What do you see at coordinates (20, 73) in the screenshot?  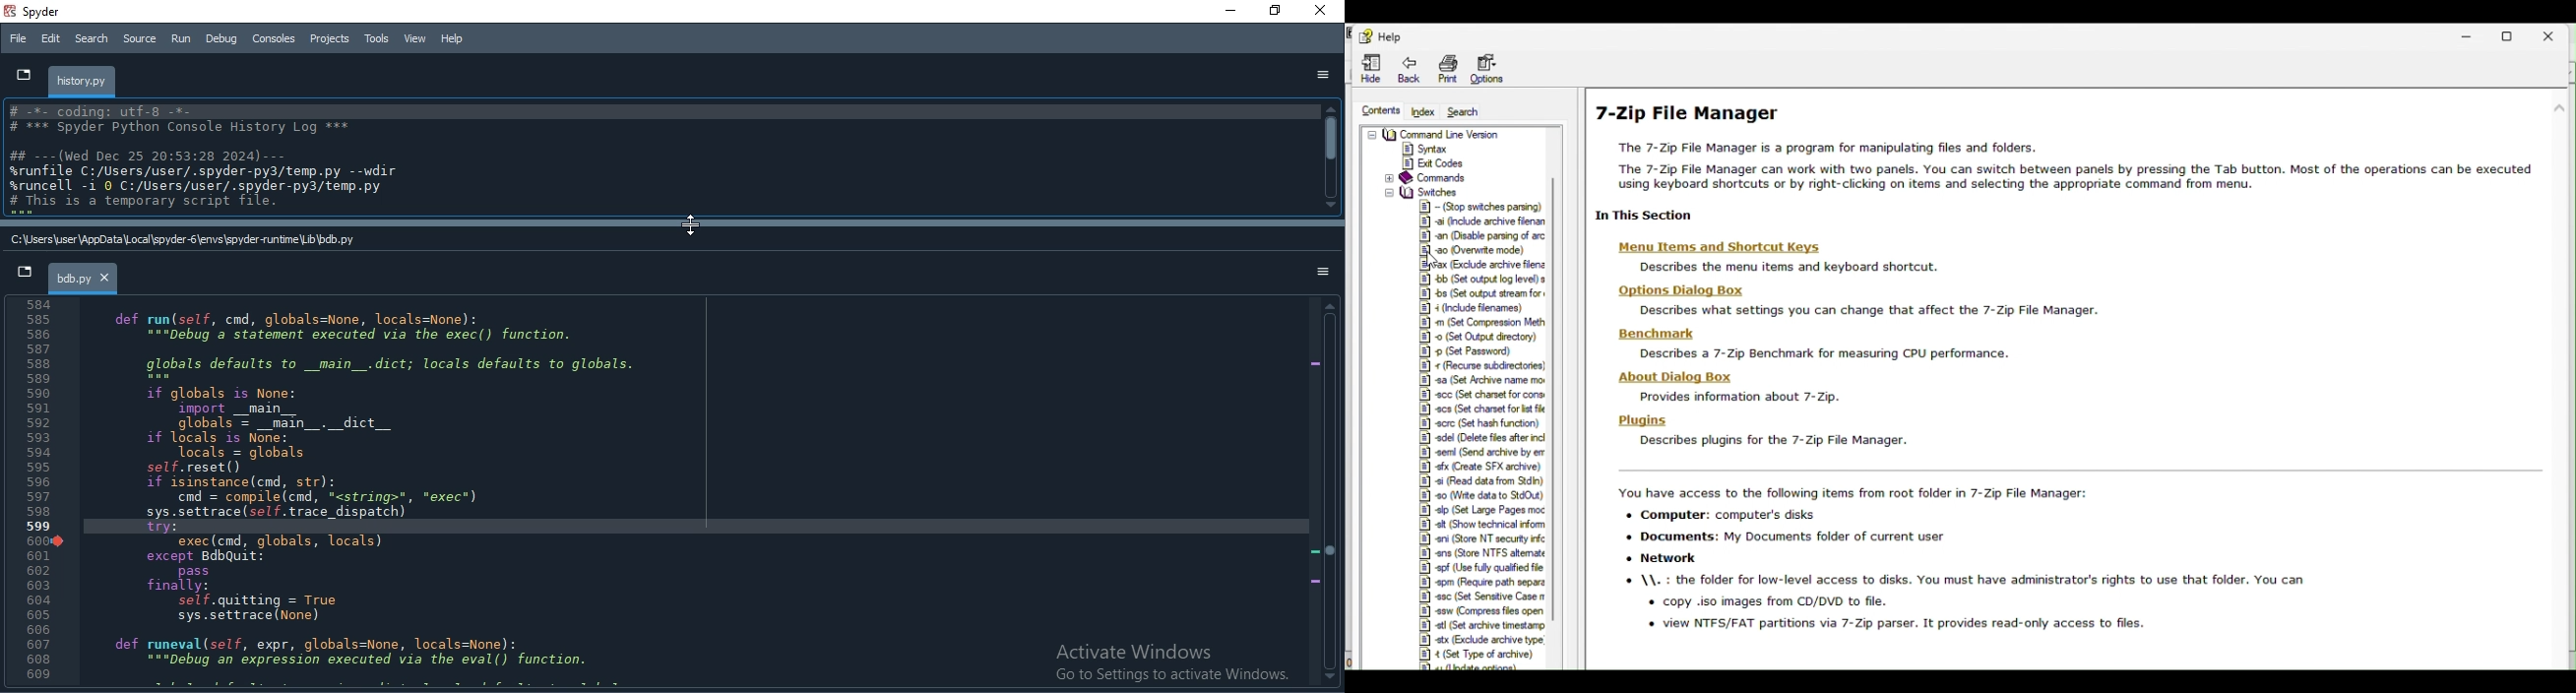 I see `dropdown` at bounding box center [20, 73].